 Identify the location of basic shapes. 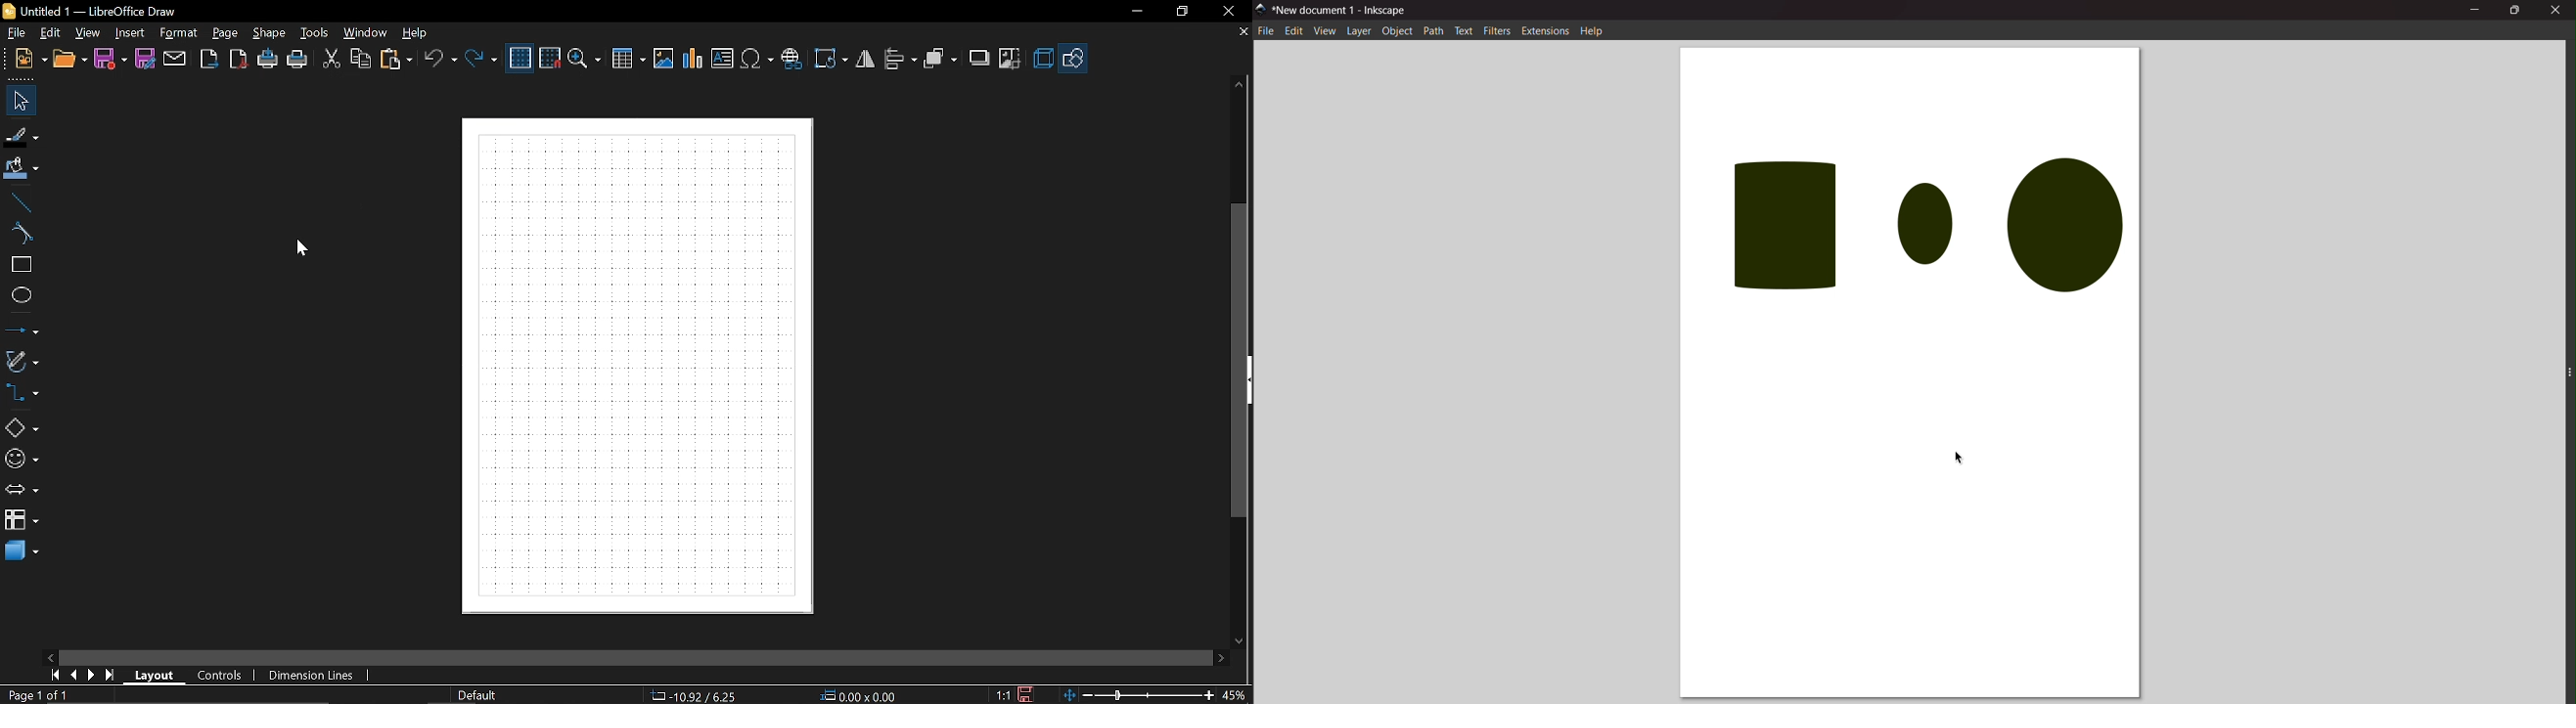
(22, 426).